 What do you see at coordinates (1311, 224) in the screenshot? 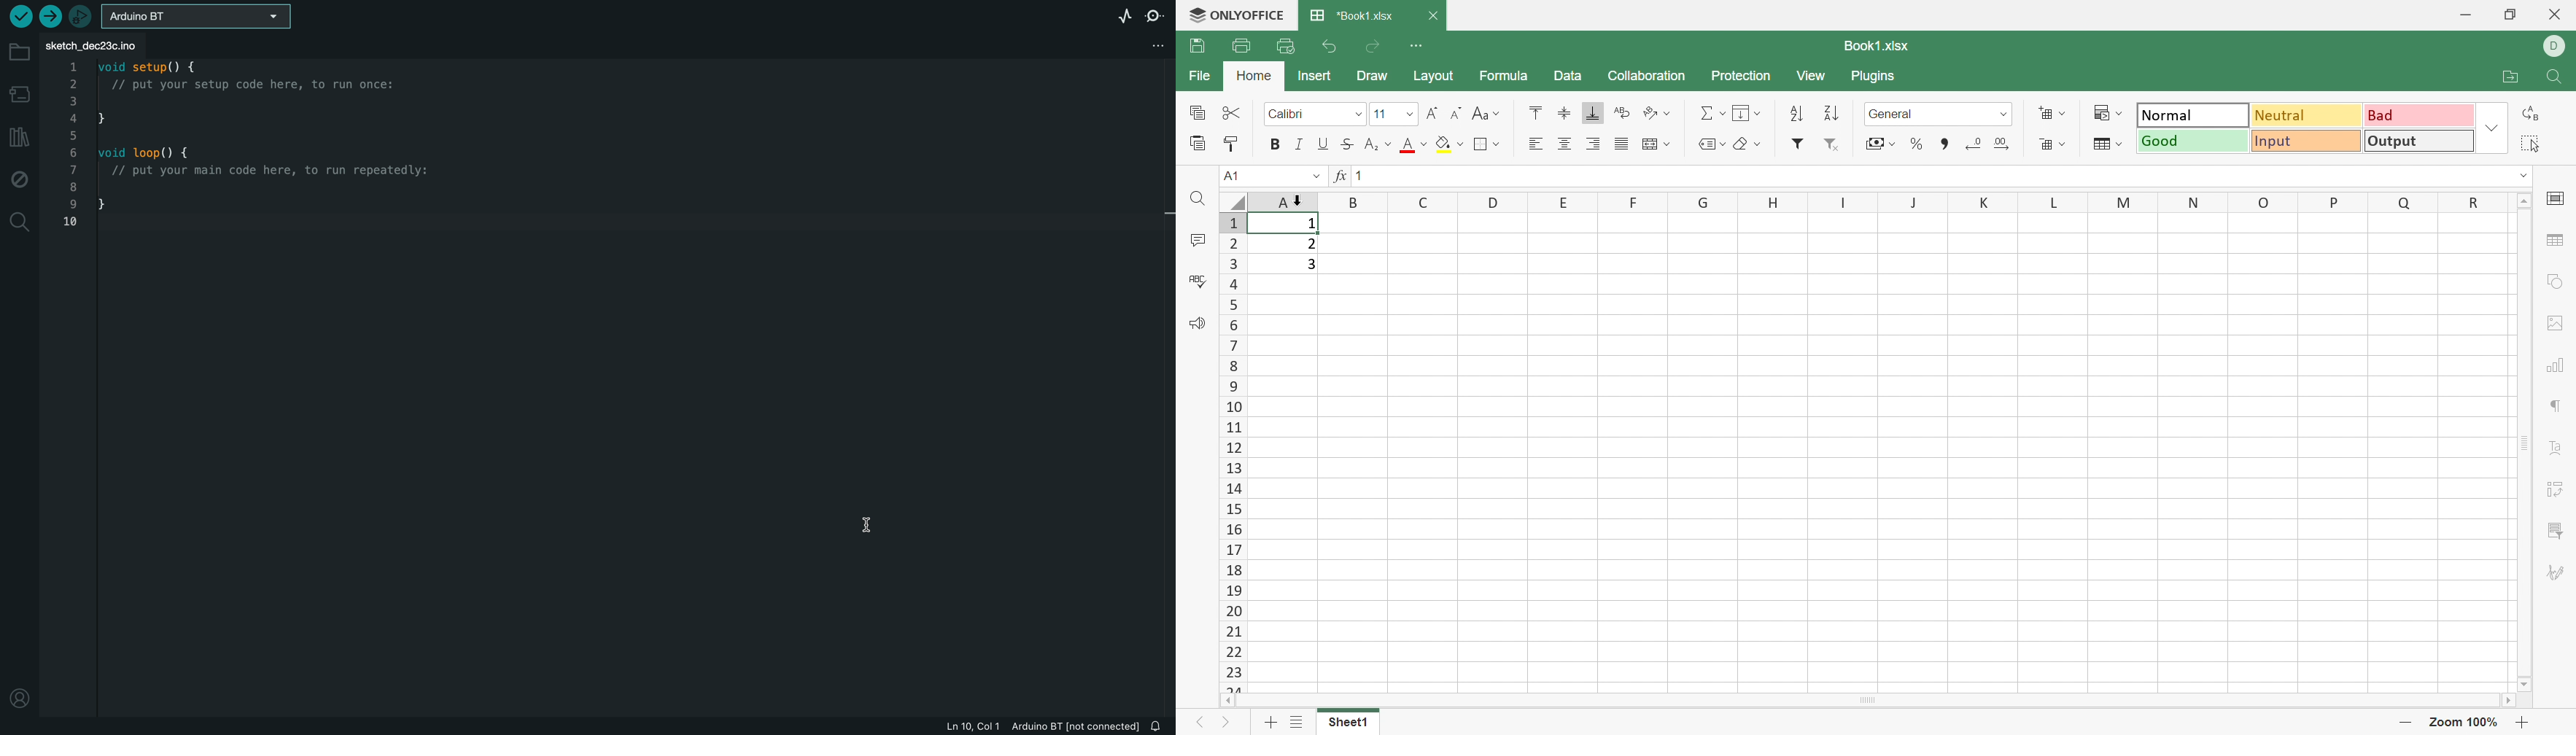
I see `1` at bounding box center [1311, 224].